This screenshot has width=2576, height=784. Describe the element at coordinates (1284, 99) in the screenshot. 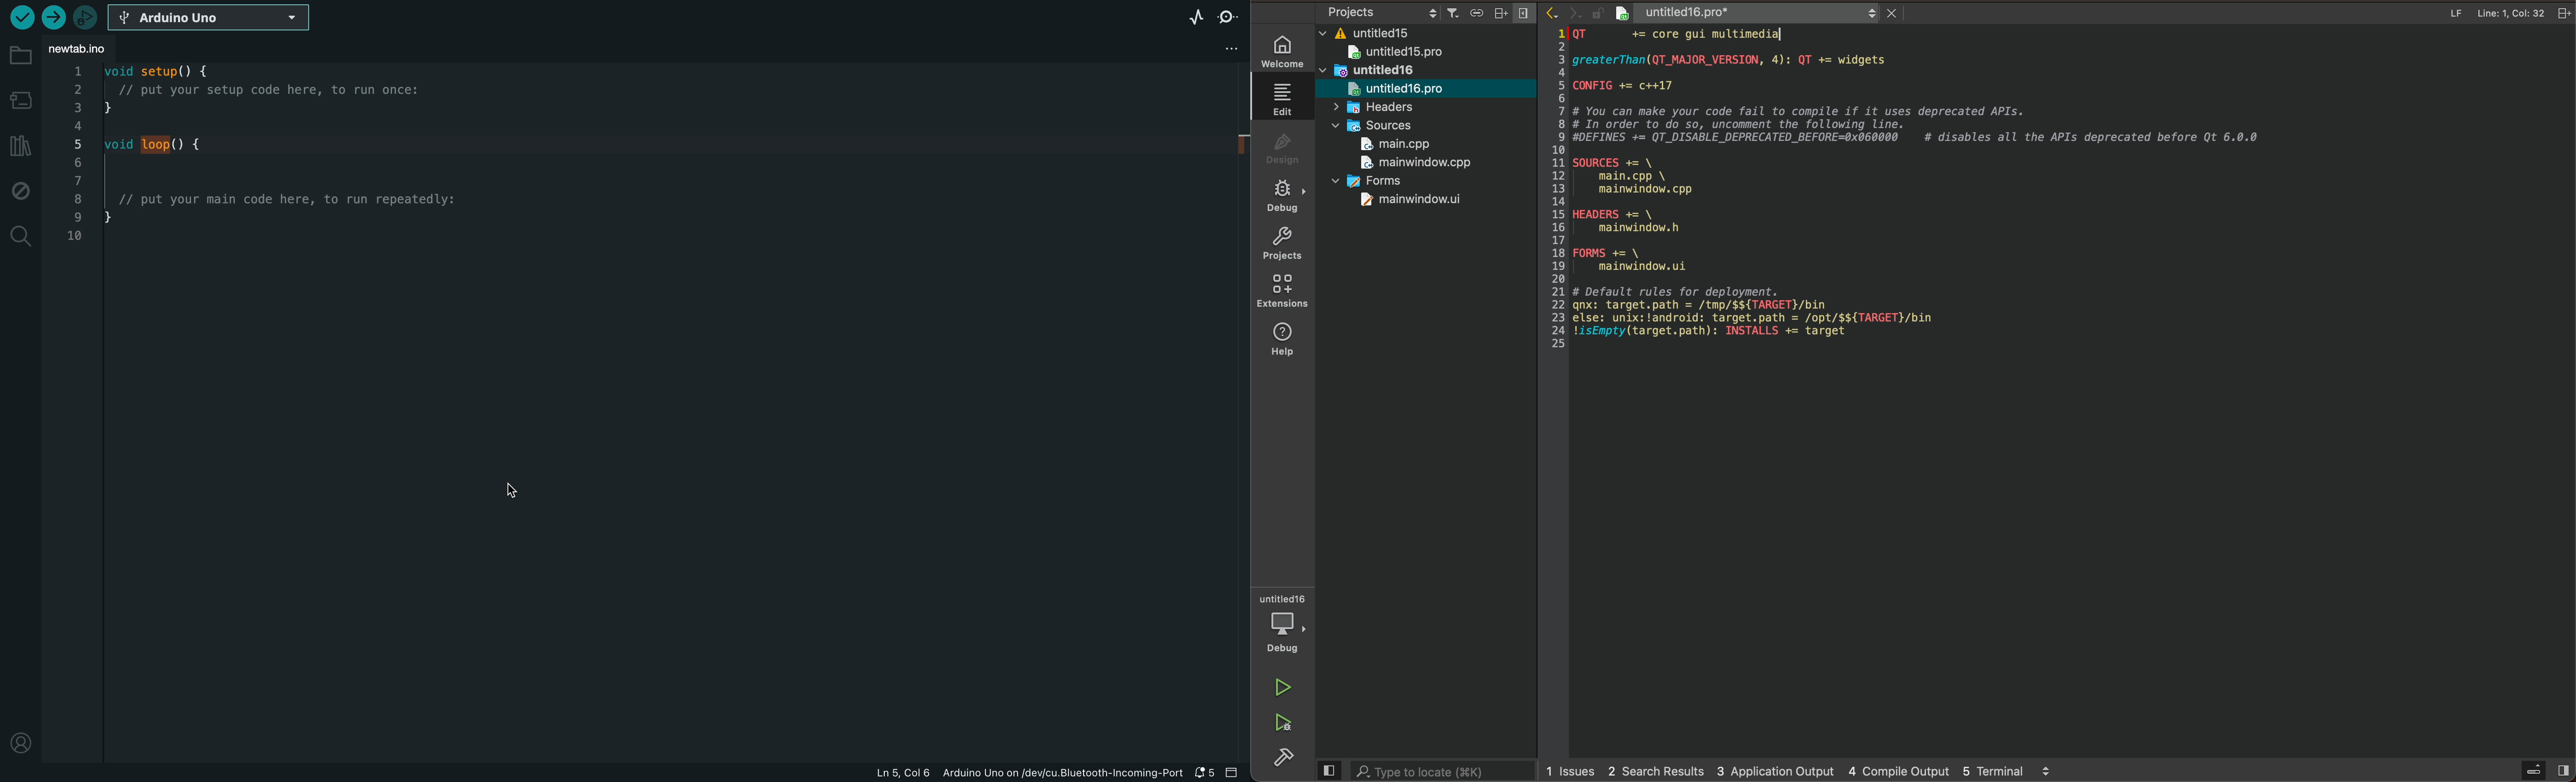

I see `edit file` at that location.